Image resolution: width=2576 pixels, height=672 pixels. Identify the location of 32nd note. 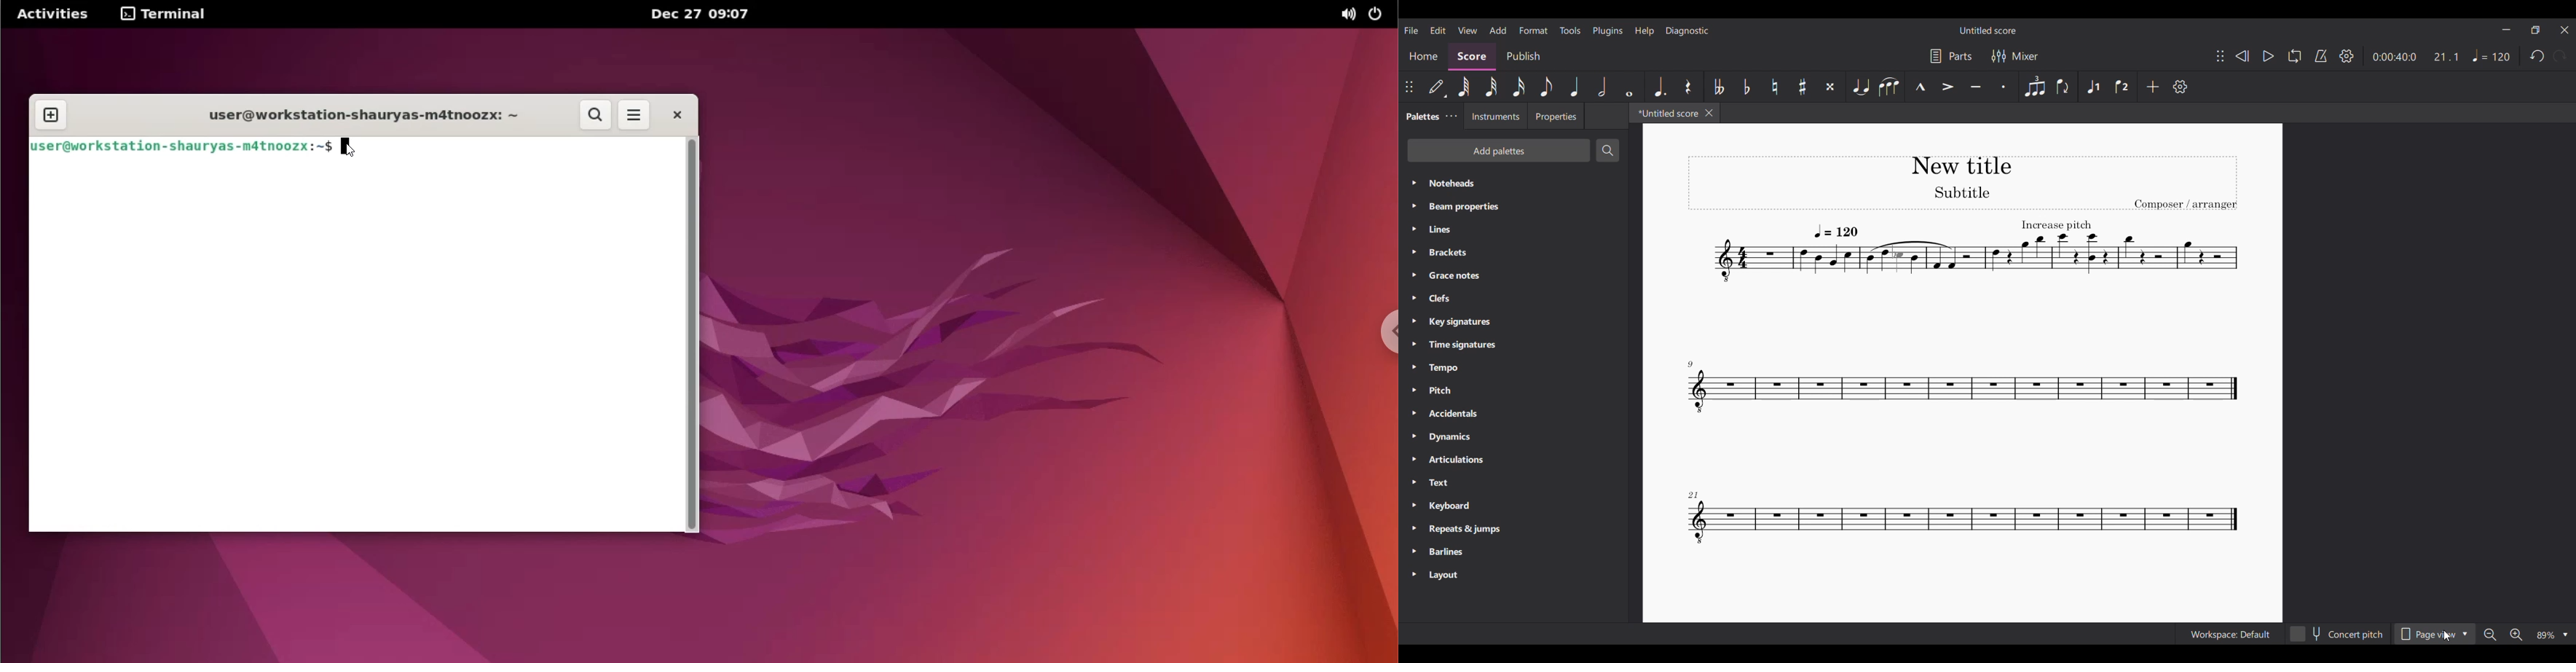
(1491, 87).